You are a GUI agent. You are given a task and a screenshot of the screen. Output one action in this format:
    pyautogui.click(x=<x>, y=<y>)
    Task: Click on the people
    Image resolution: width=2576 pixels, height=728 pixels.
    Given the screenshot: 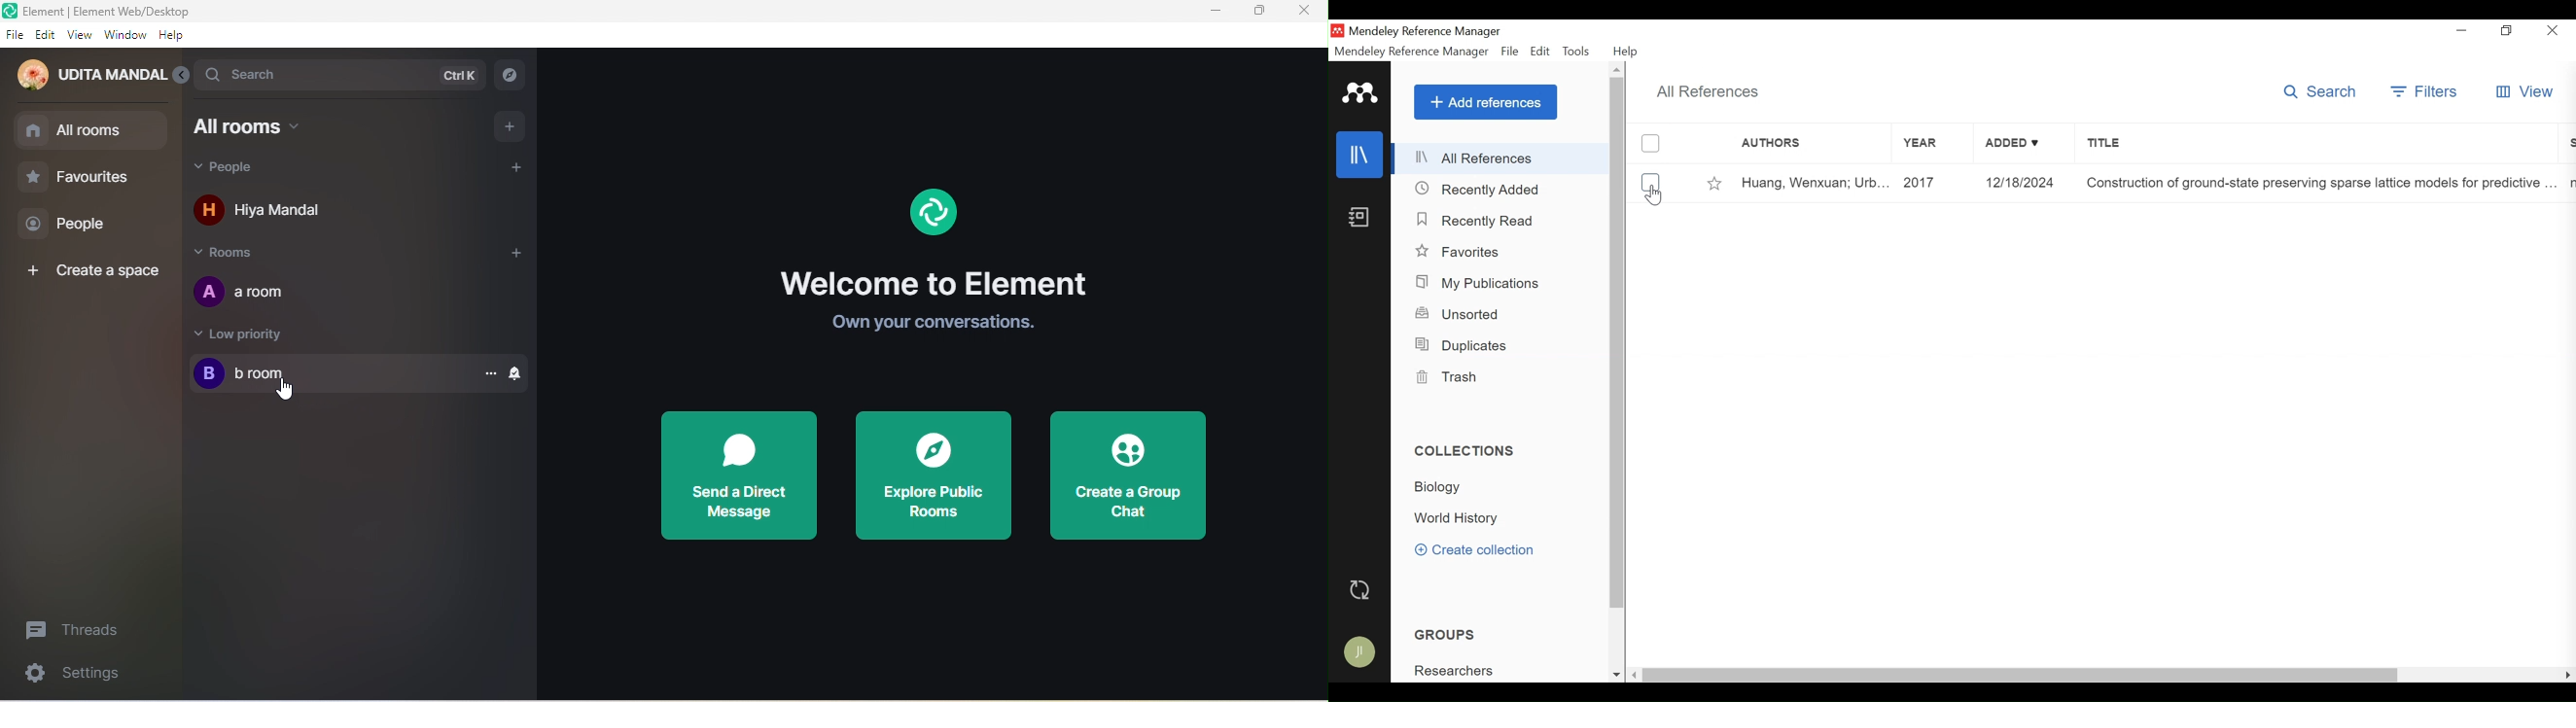 What is the action you would take?
    pyautogui.click(x=247, y=169)
    